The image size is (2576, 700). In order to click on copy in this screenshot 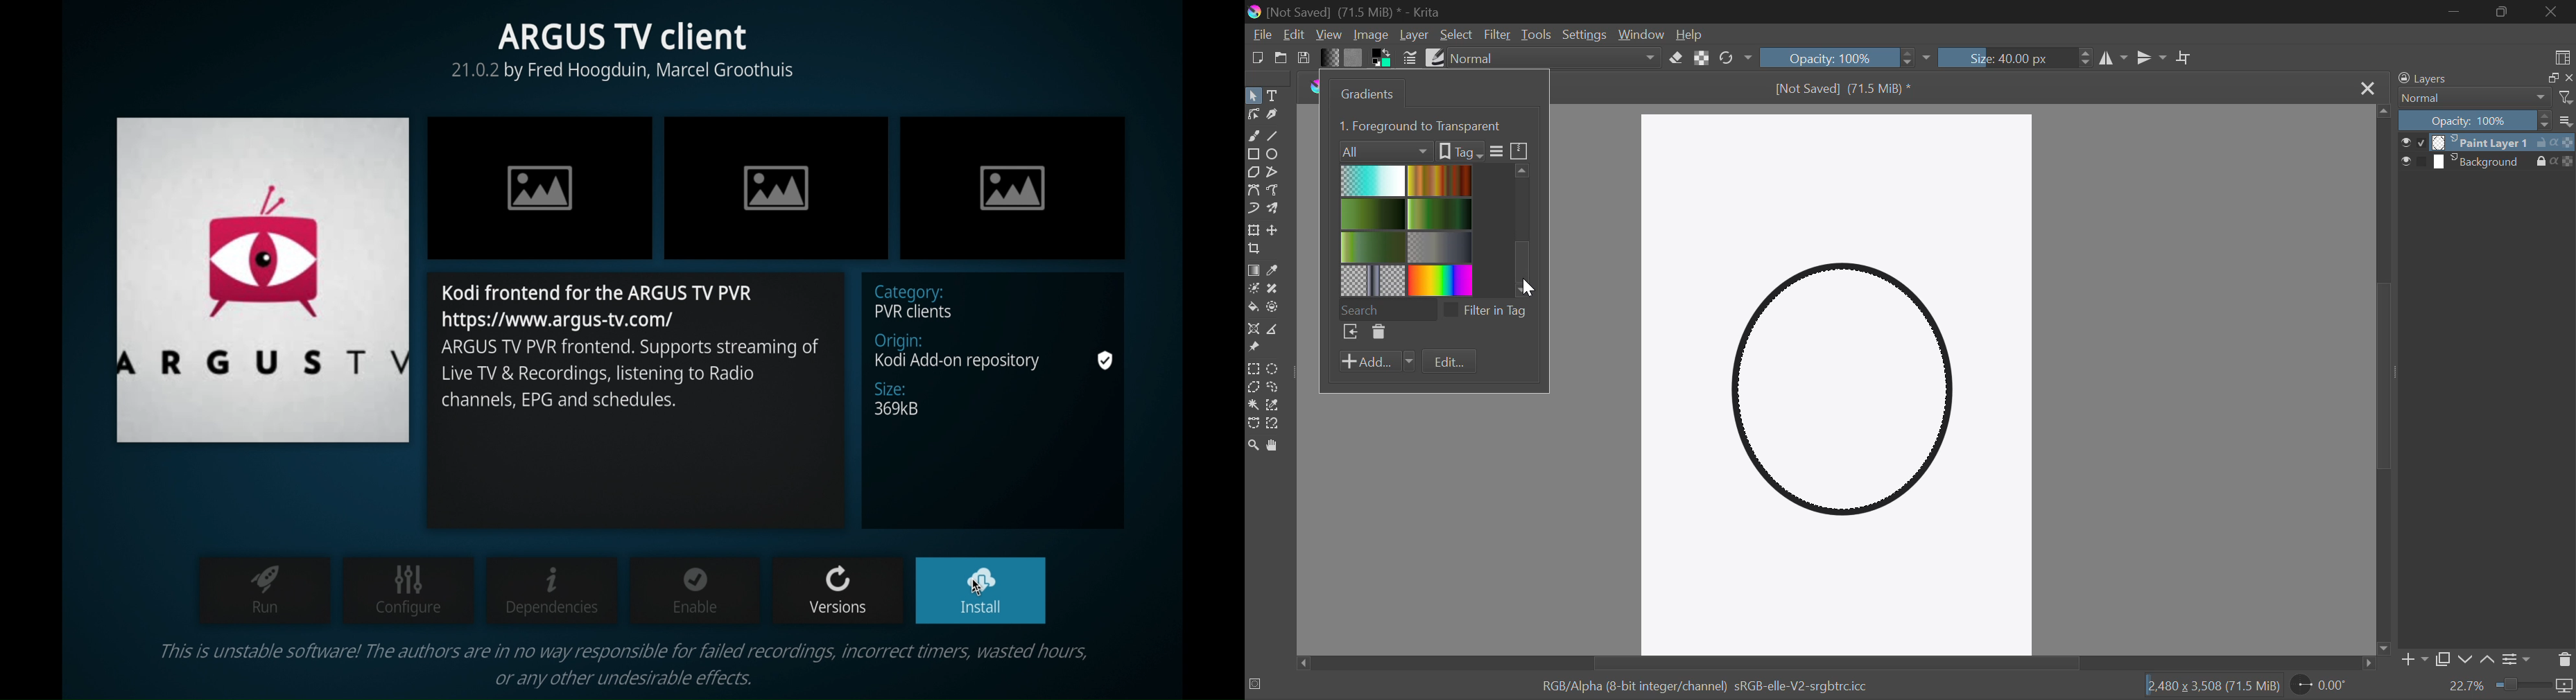, I will do `click(2552, 77)`.